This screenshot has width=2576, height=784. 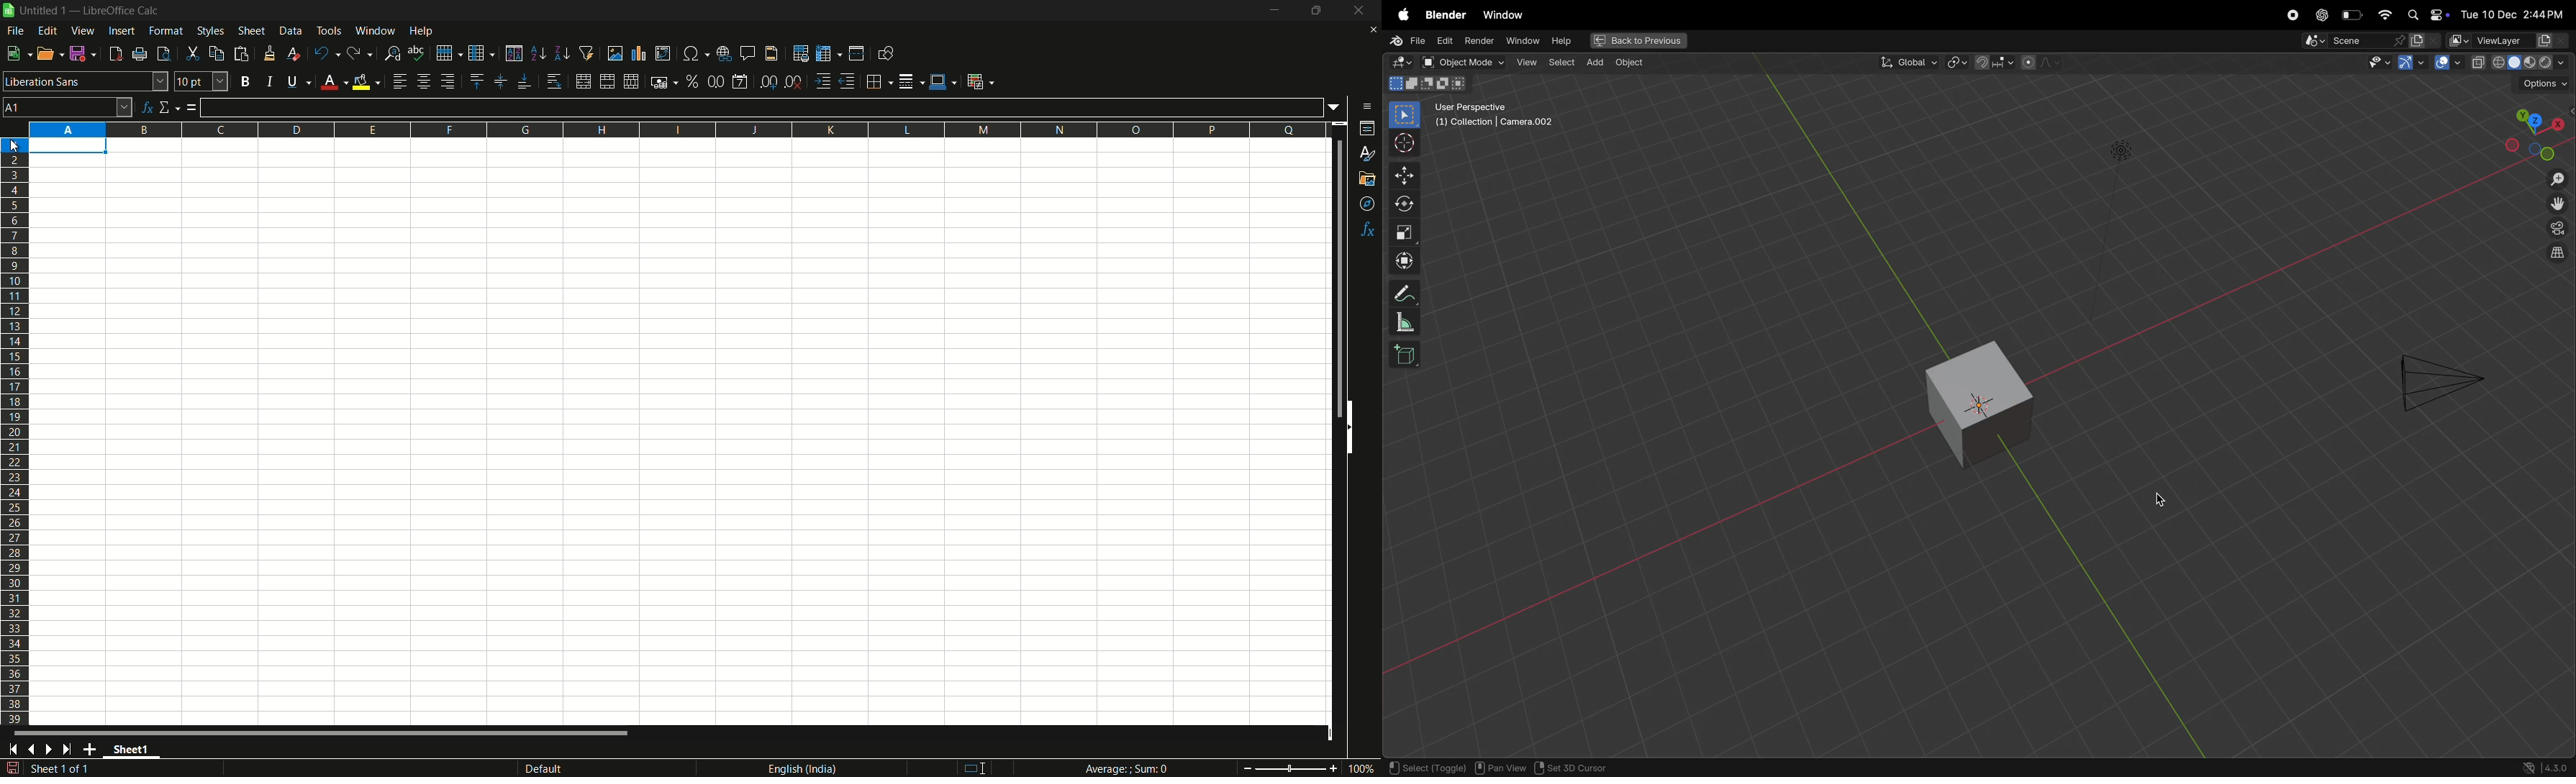 What do you see at coordinates (482, 54) in the screenshot?
I see `column` at bounding box center [482, 54].